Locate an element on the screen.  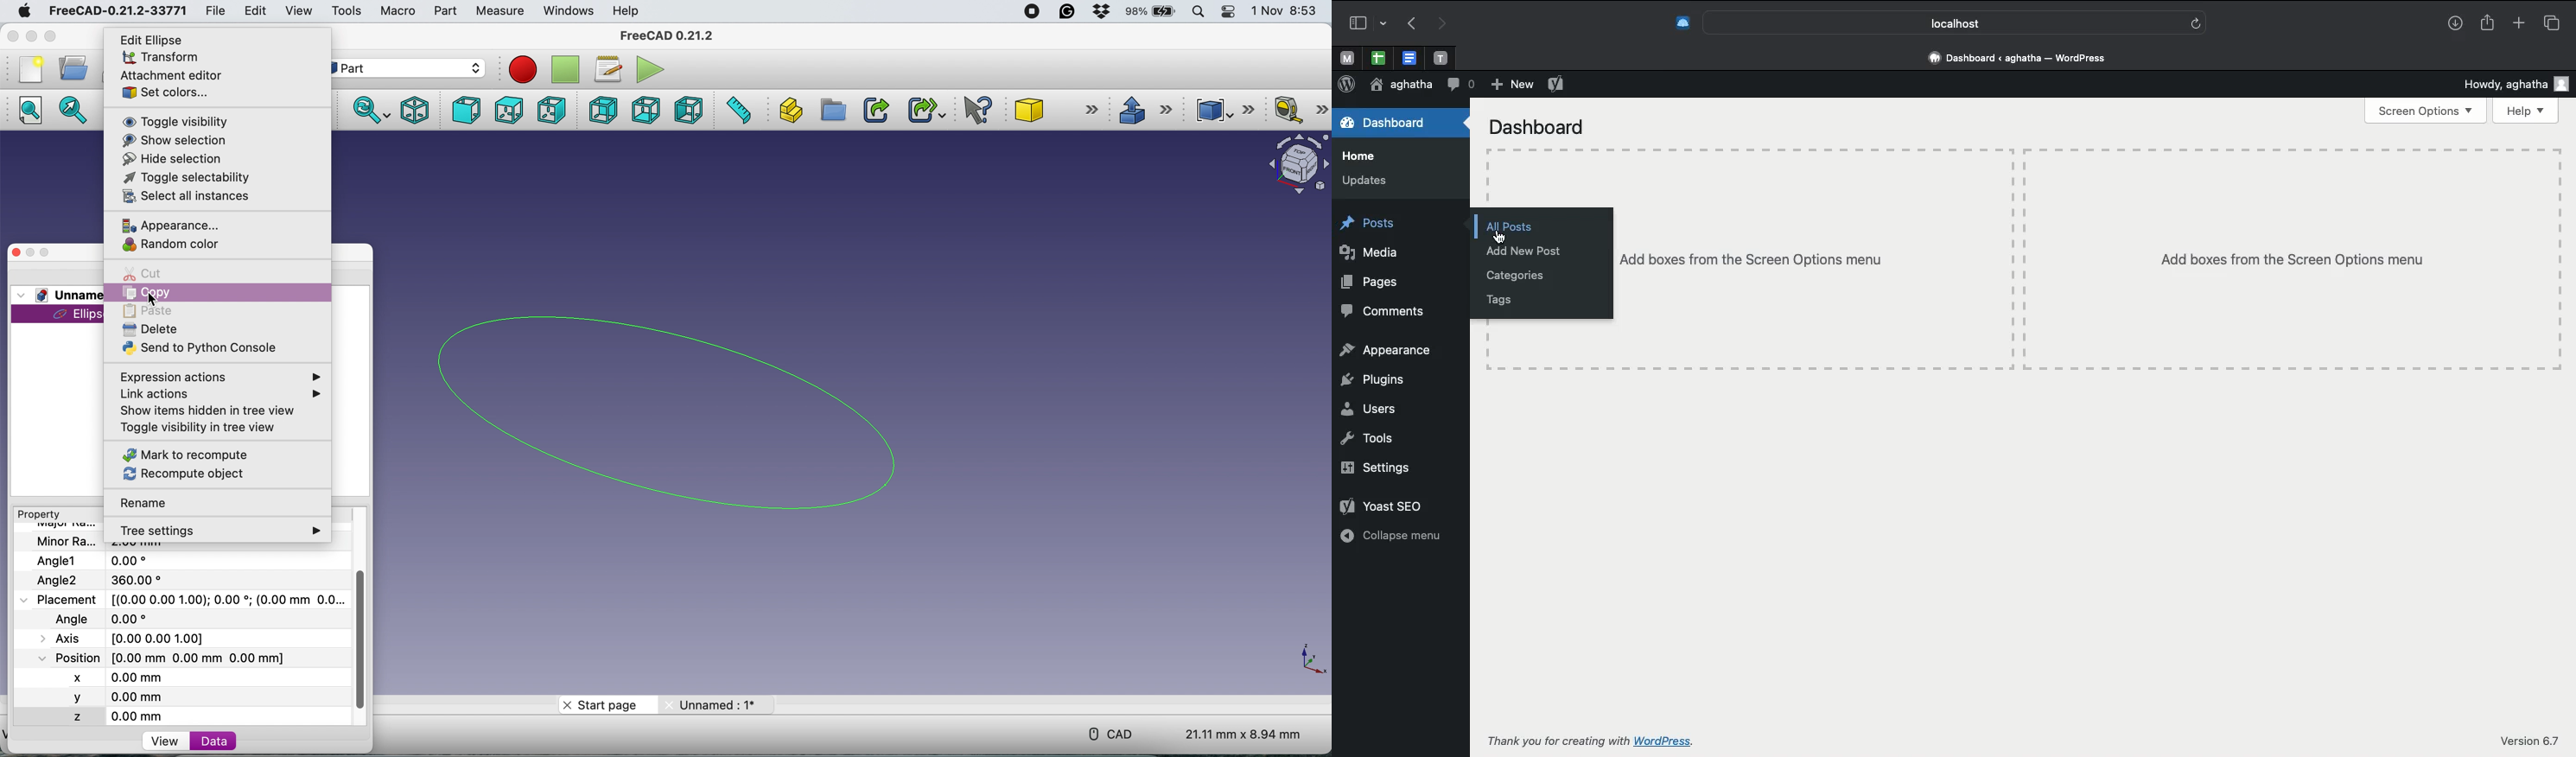
New is located at coordinates (1511, 85).